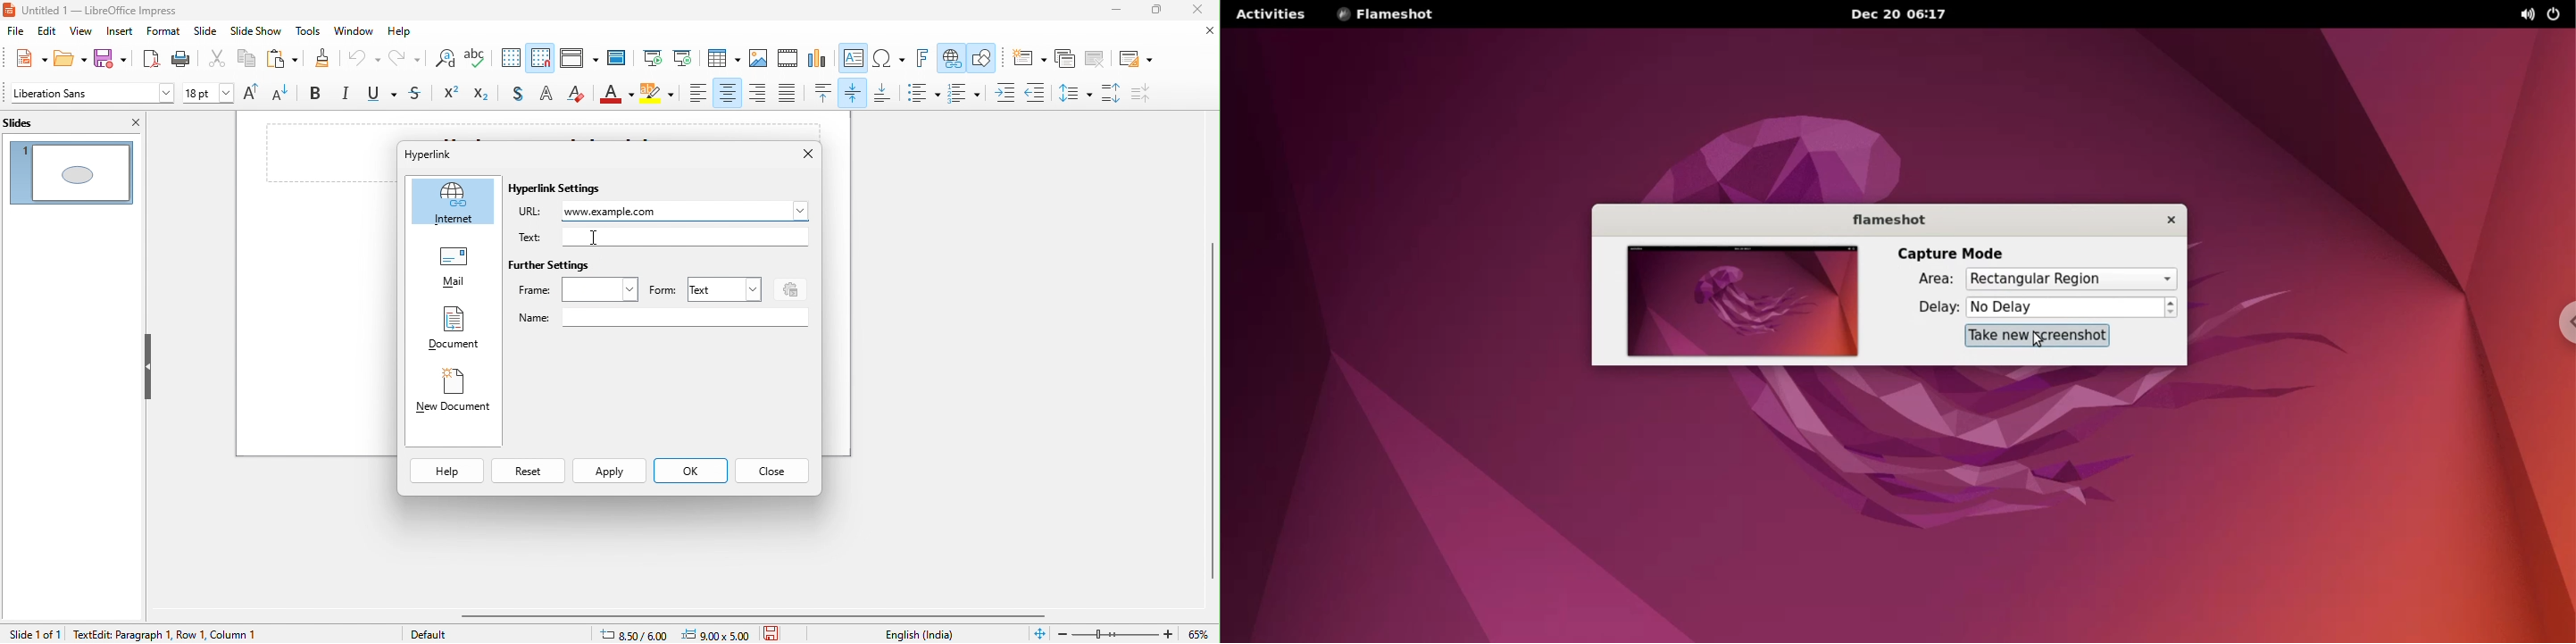 This screenshot has height=644, width=2576. What do you see at coordinates (454, 270) in the screenshot?
I see `mail` at bounding box center [454, 270].